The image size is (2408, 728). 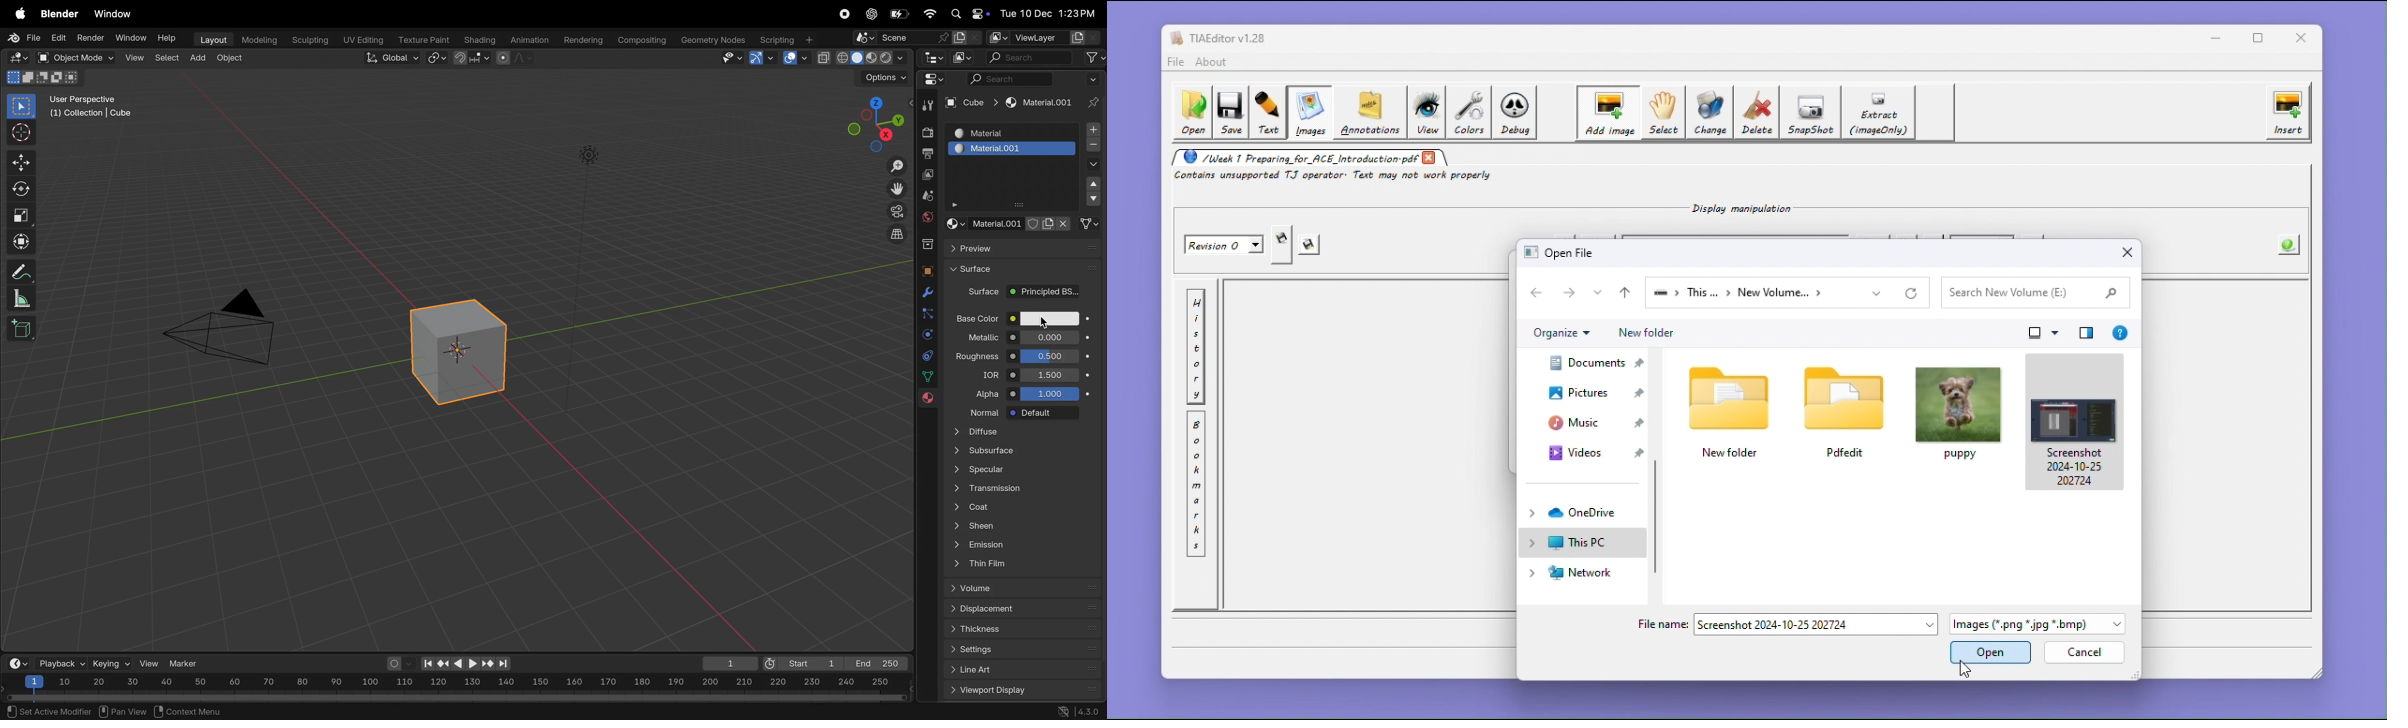 What do you see at coordinates (862, 55) in the screenshot?
I see `viewport shading` at bounding box center [862, 55].